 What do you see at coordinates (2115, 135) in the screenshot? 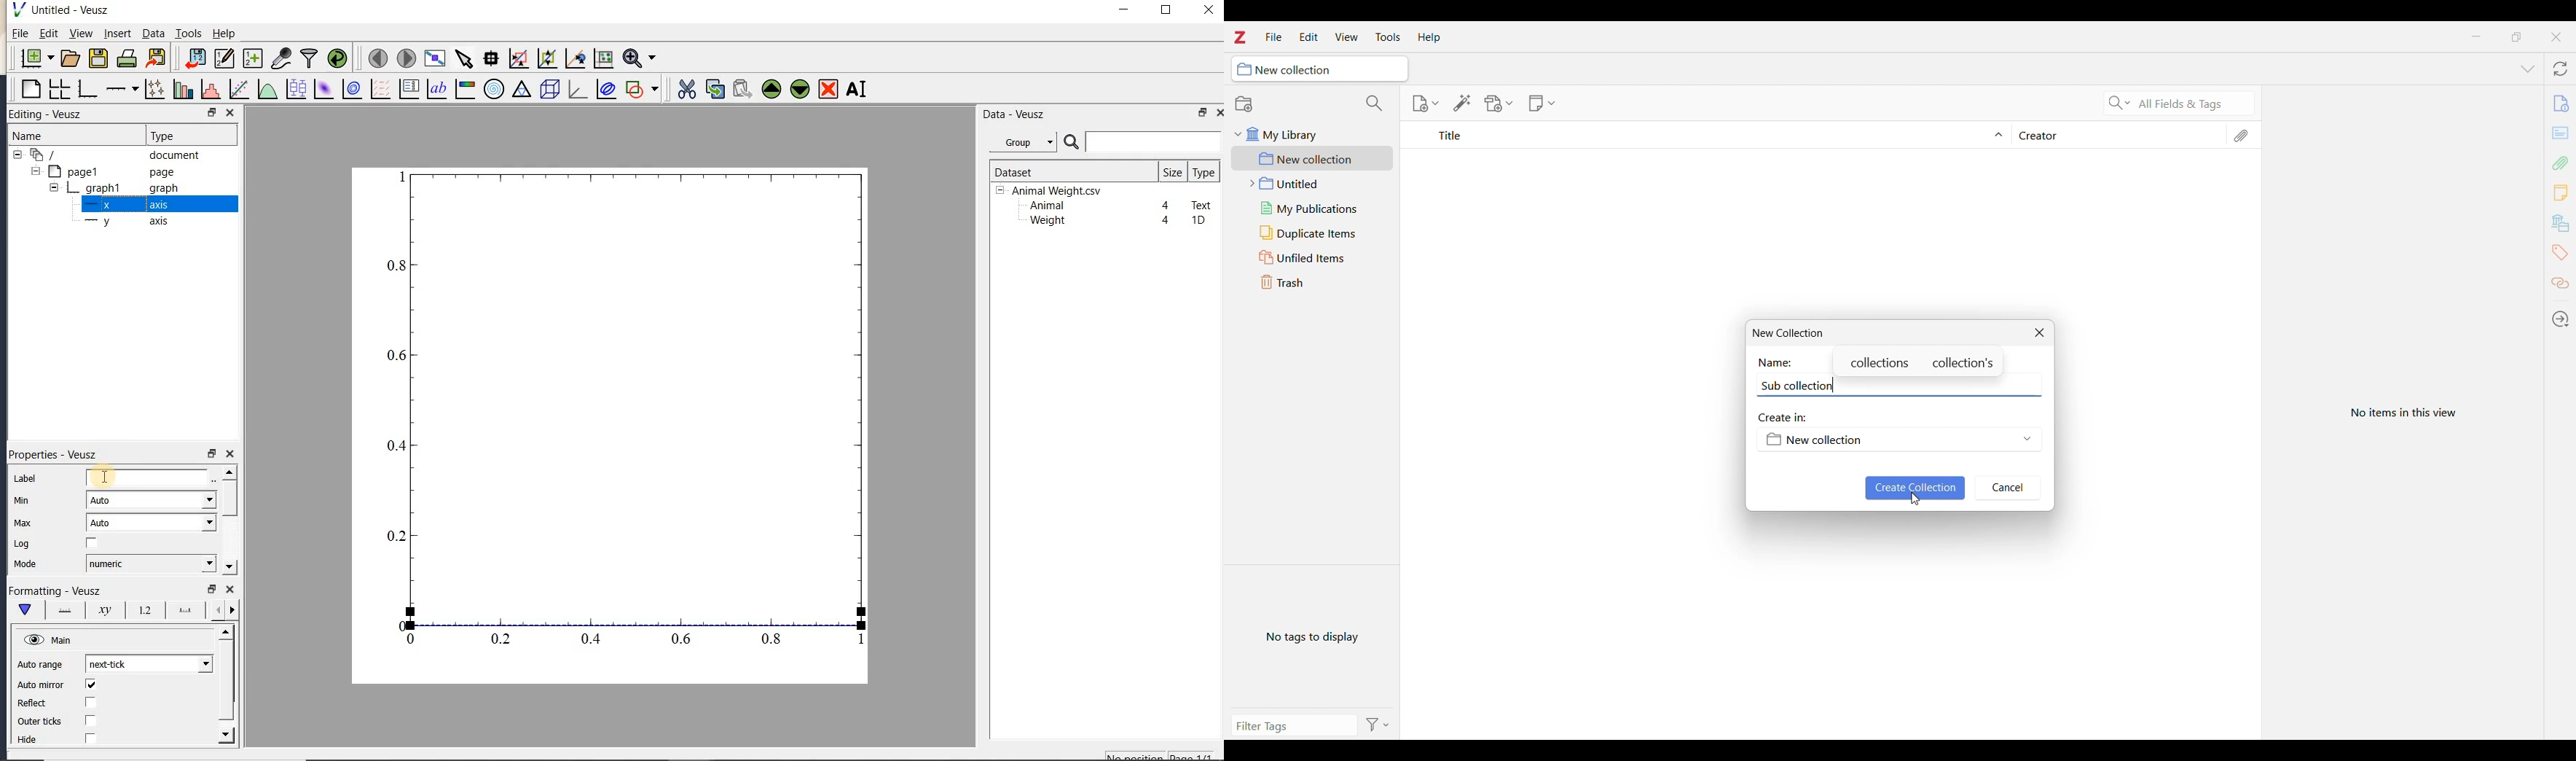
I see `Creator column` at bounding box center [2115, 135].